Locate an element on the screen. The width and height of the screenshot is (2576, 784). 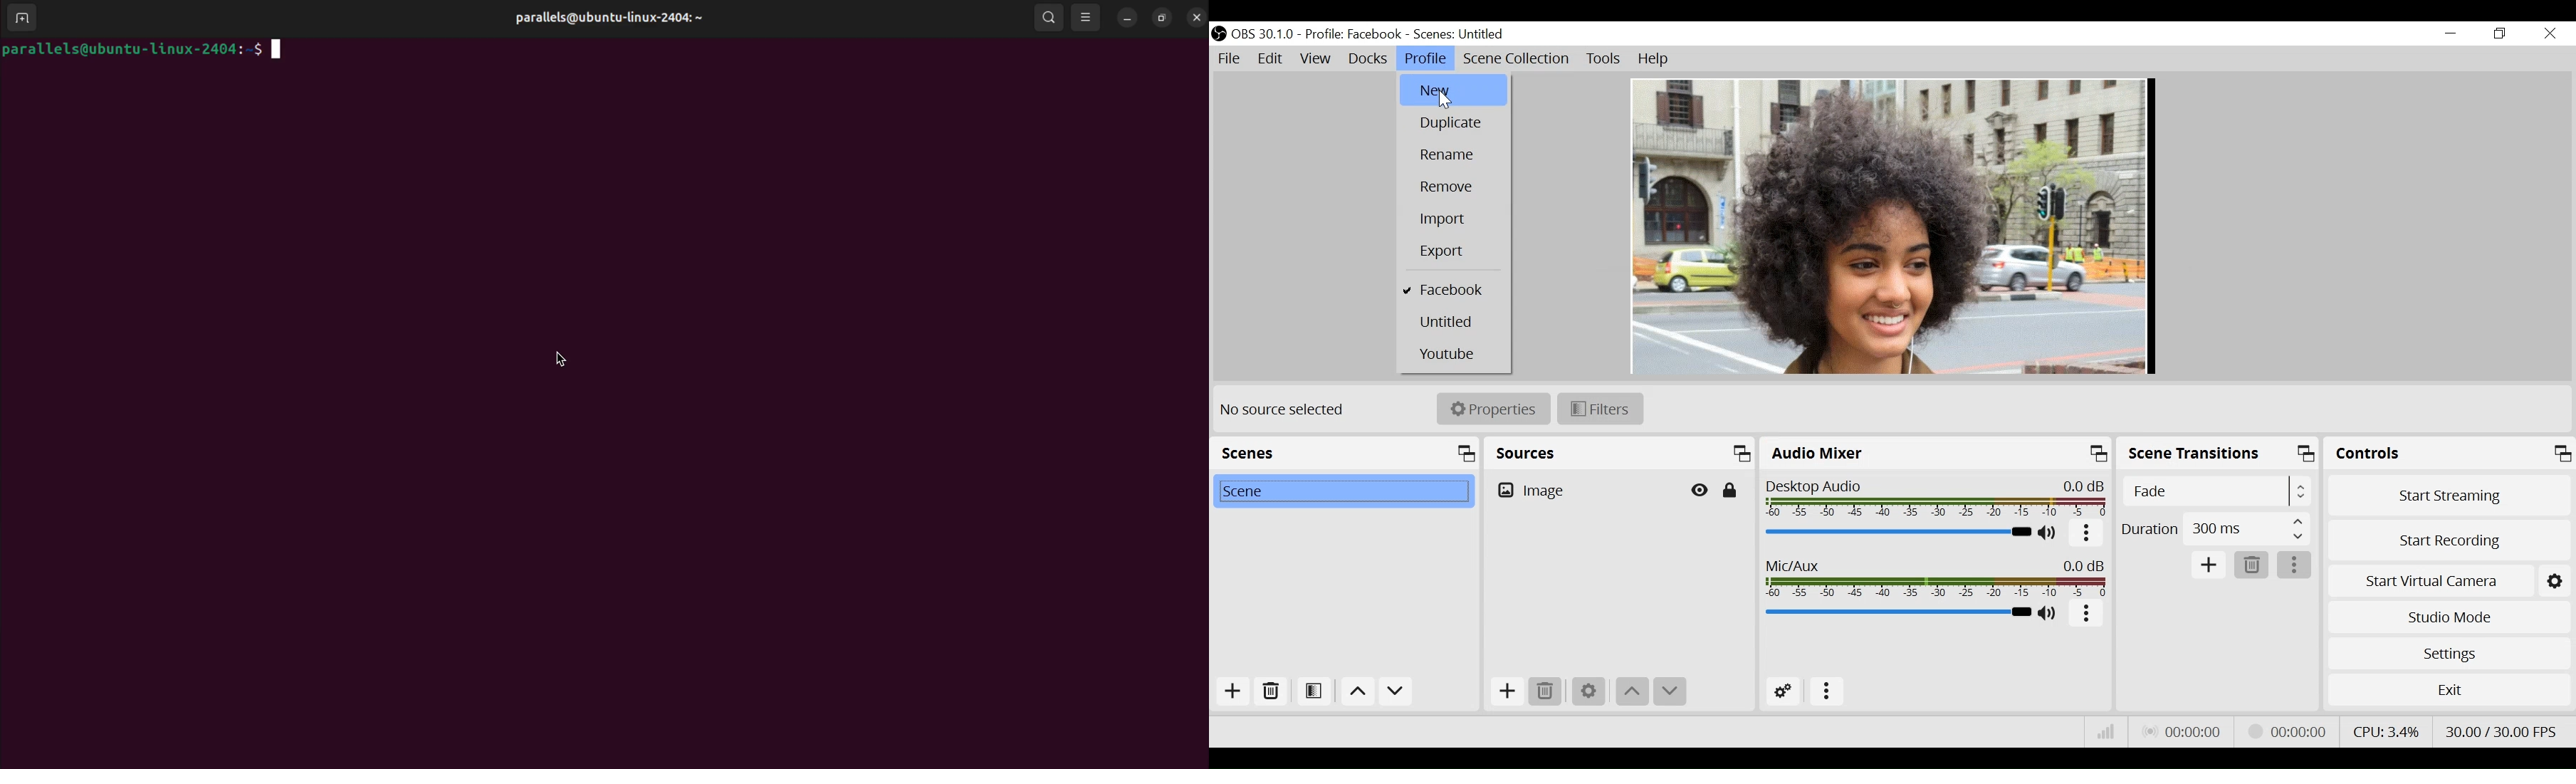
Audio Mixer is located at coordinates (1937, 454).